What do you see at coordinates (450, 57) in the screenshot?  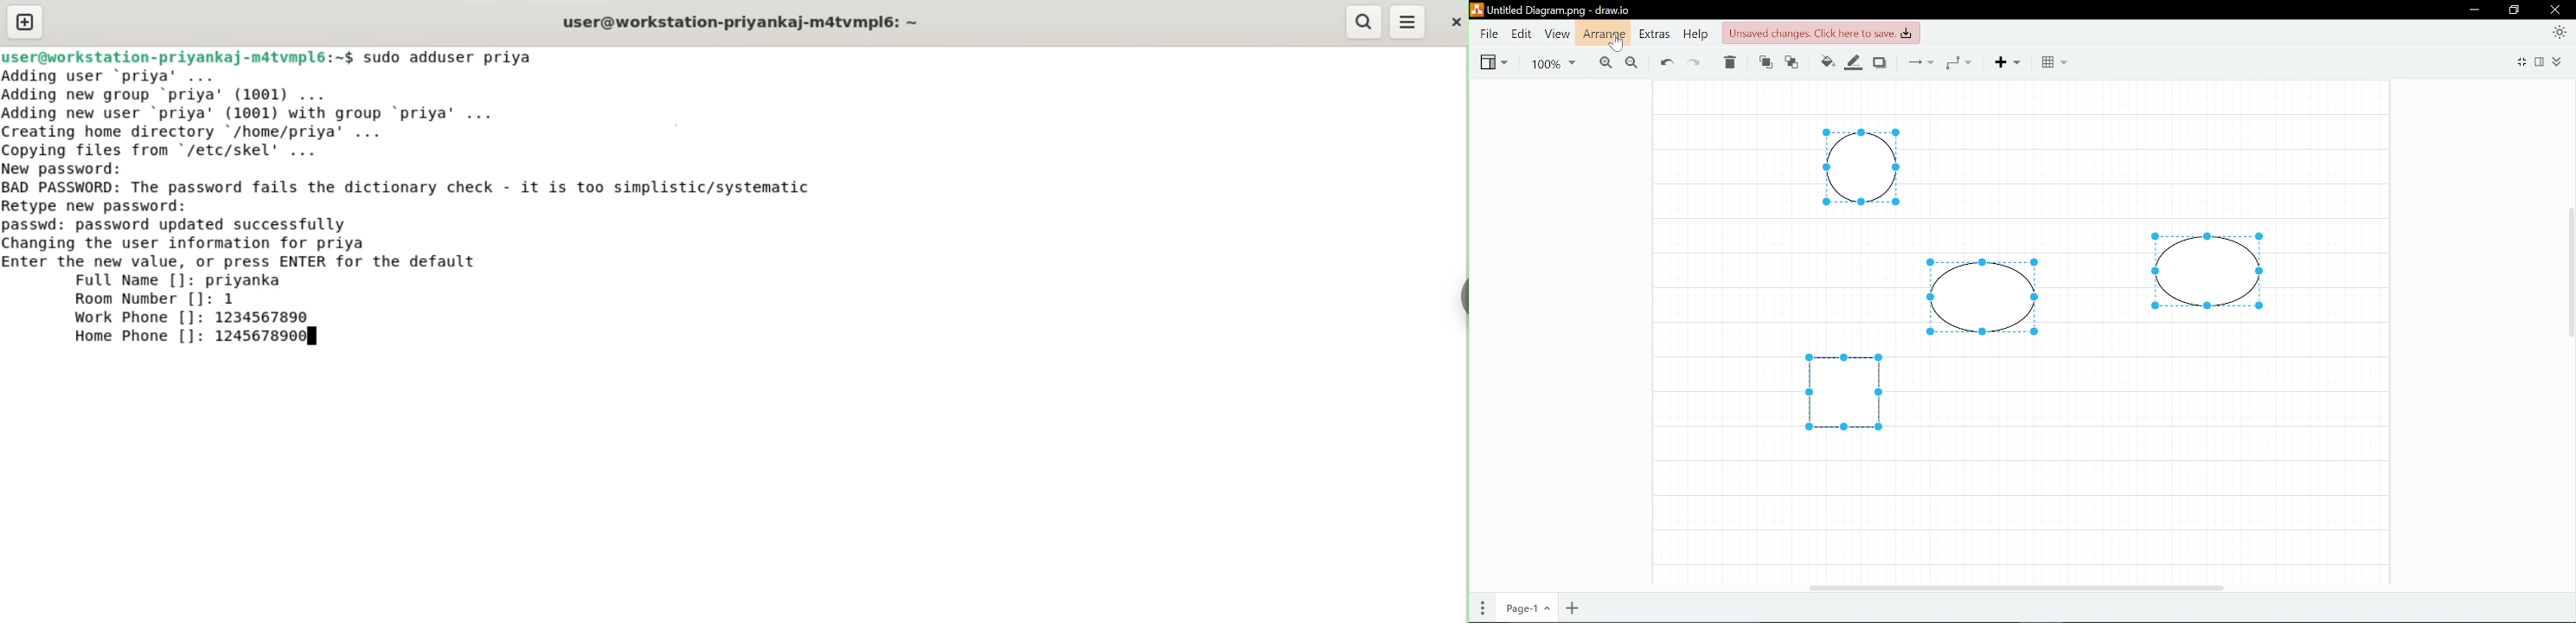 I see `sudo adduser priya` at bounding box center [450, 57].